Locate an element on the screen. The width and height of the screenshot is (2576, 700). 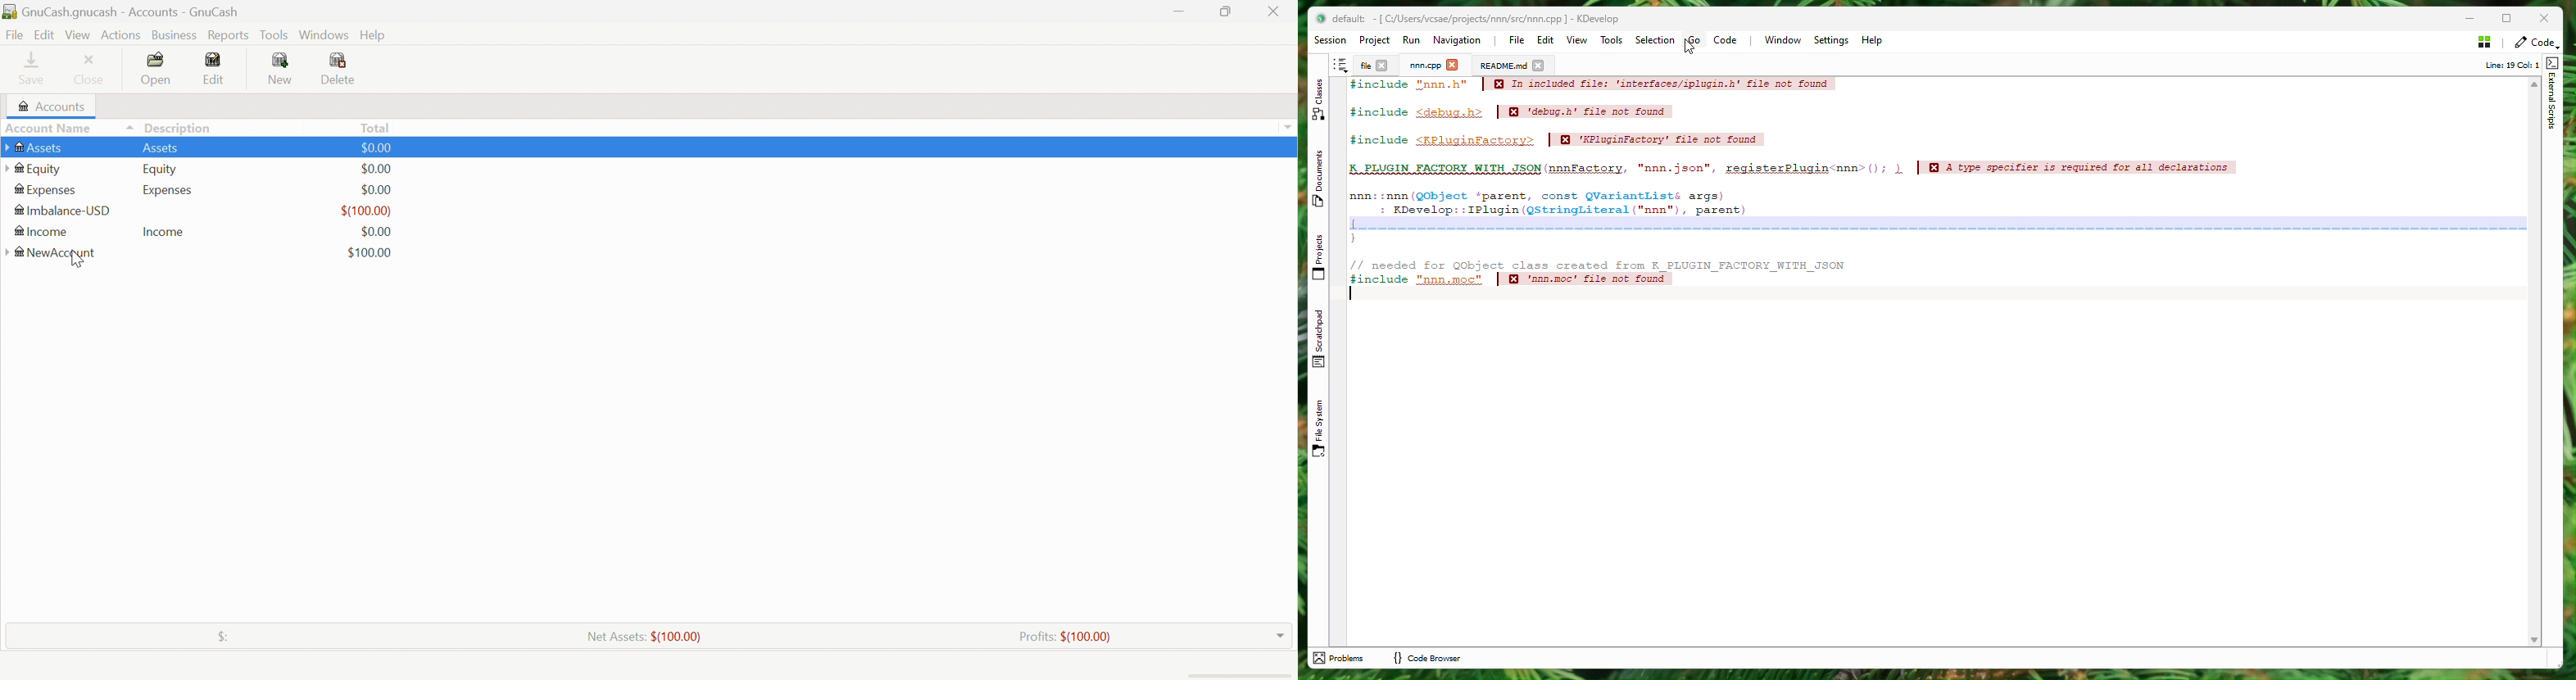
Edit is located at coordinates (44, 36).